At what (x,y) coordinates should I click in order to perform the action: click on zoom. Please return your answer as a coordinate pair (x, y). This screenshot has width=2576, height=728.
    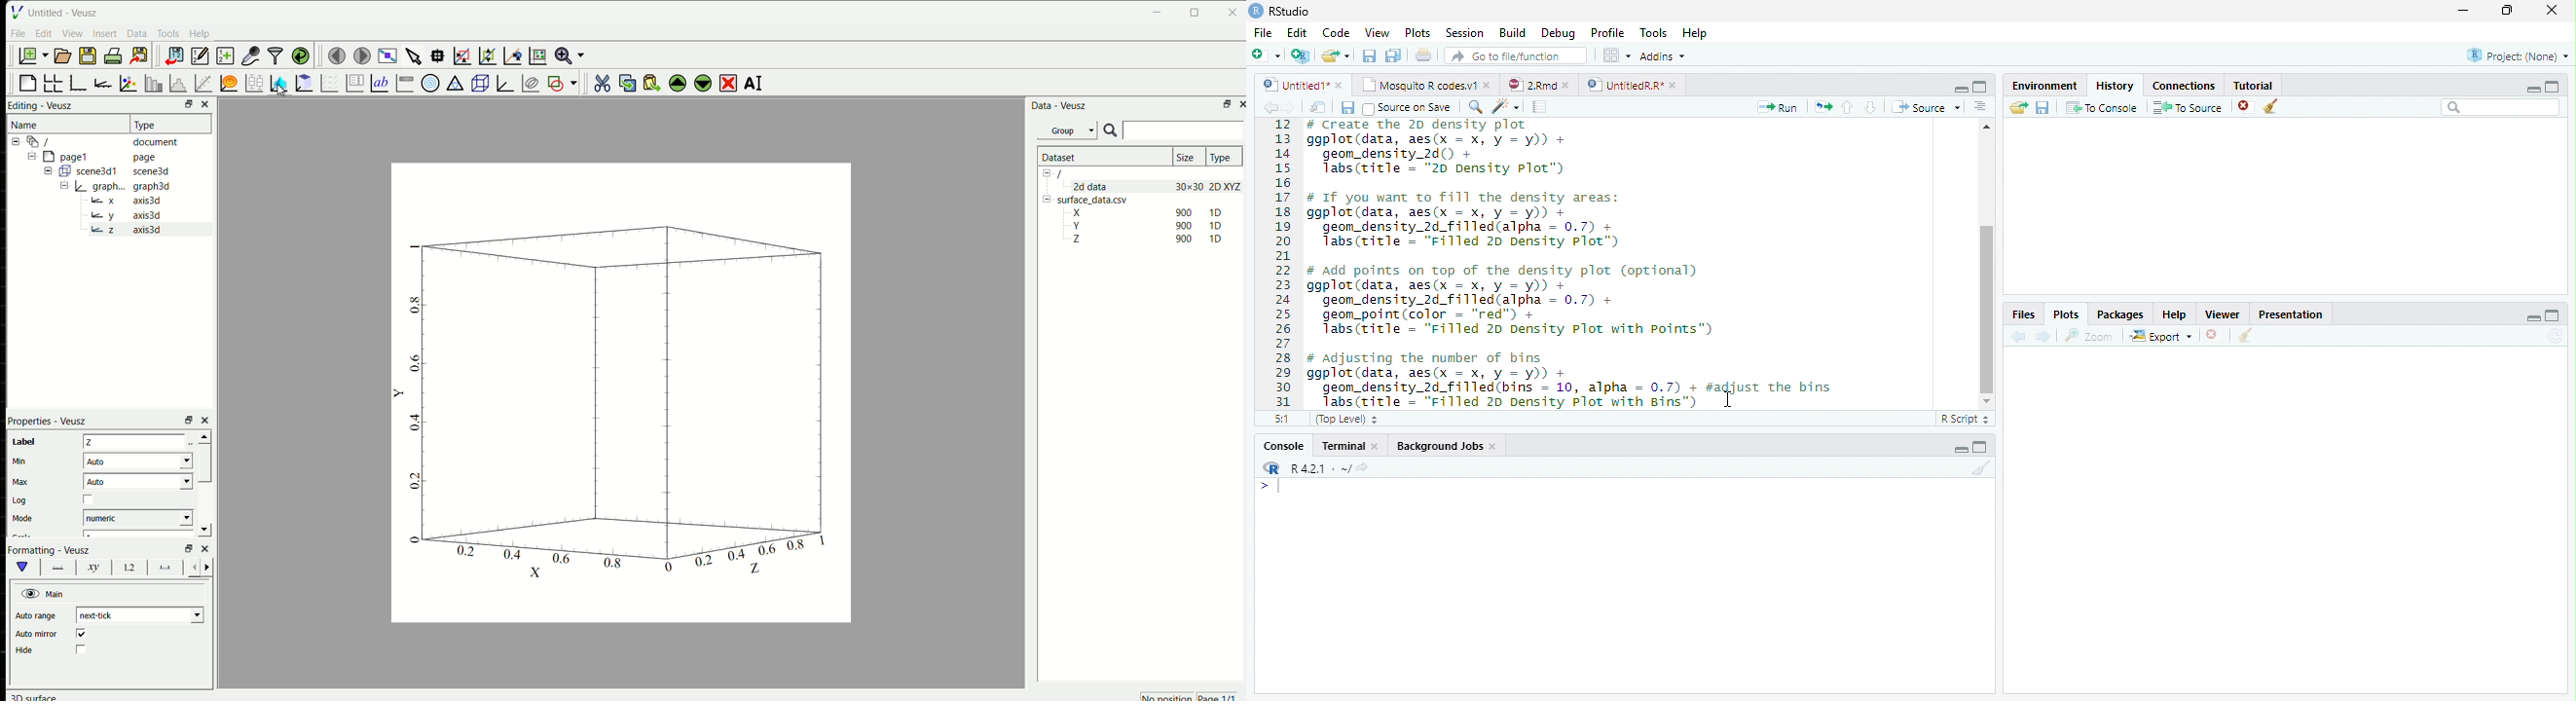
    Looking at the image, I should click on (2092, 337).